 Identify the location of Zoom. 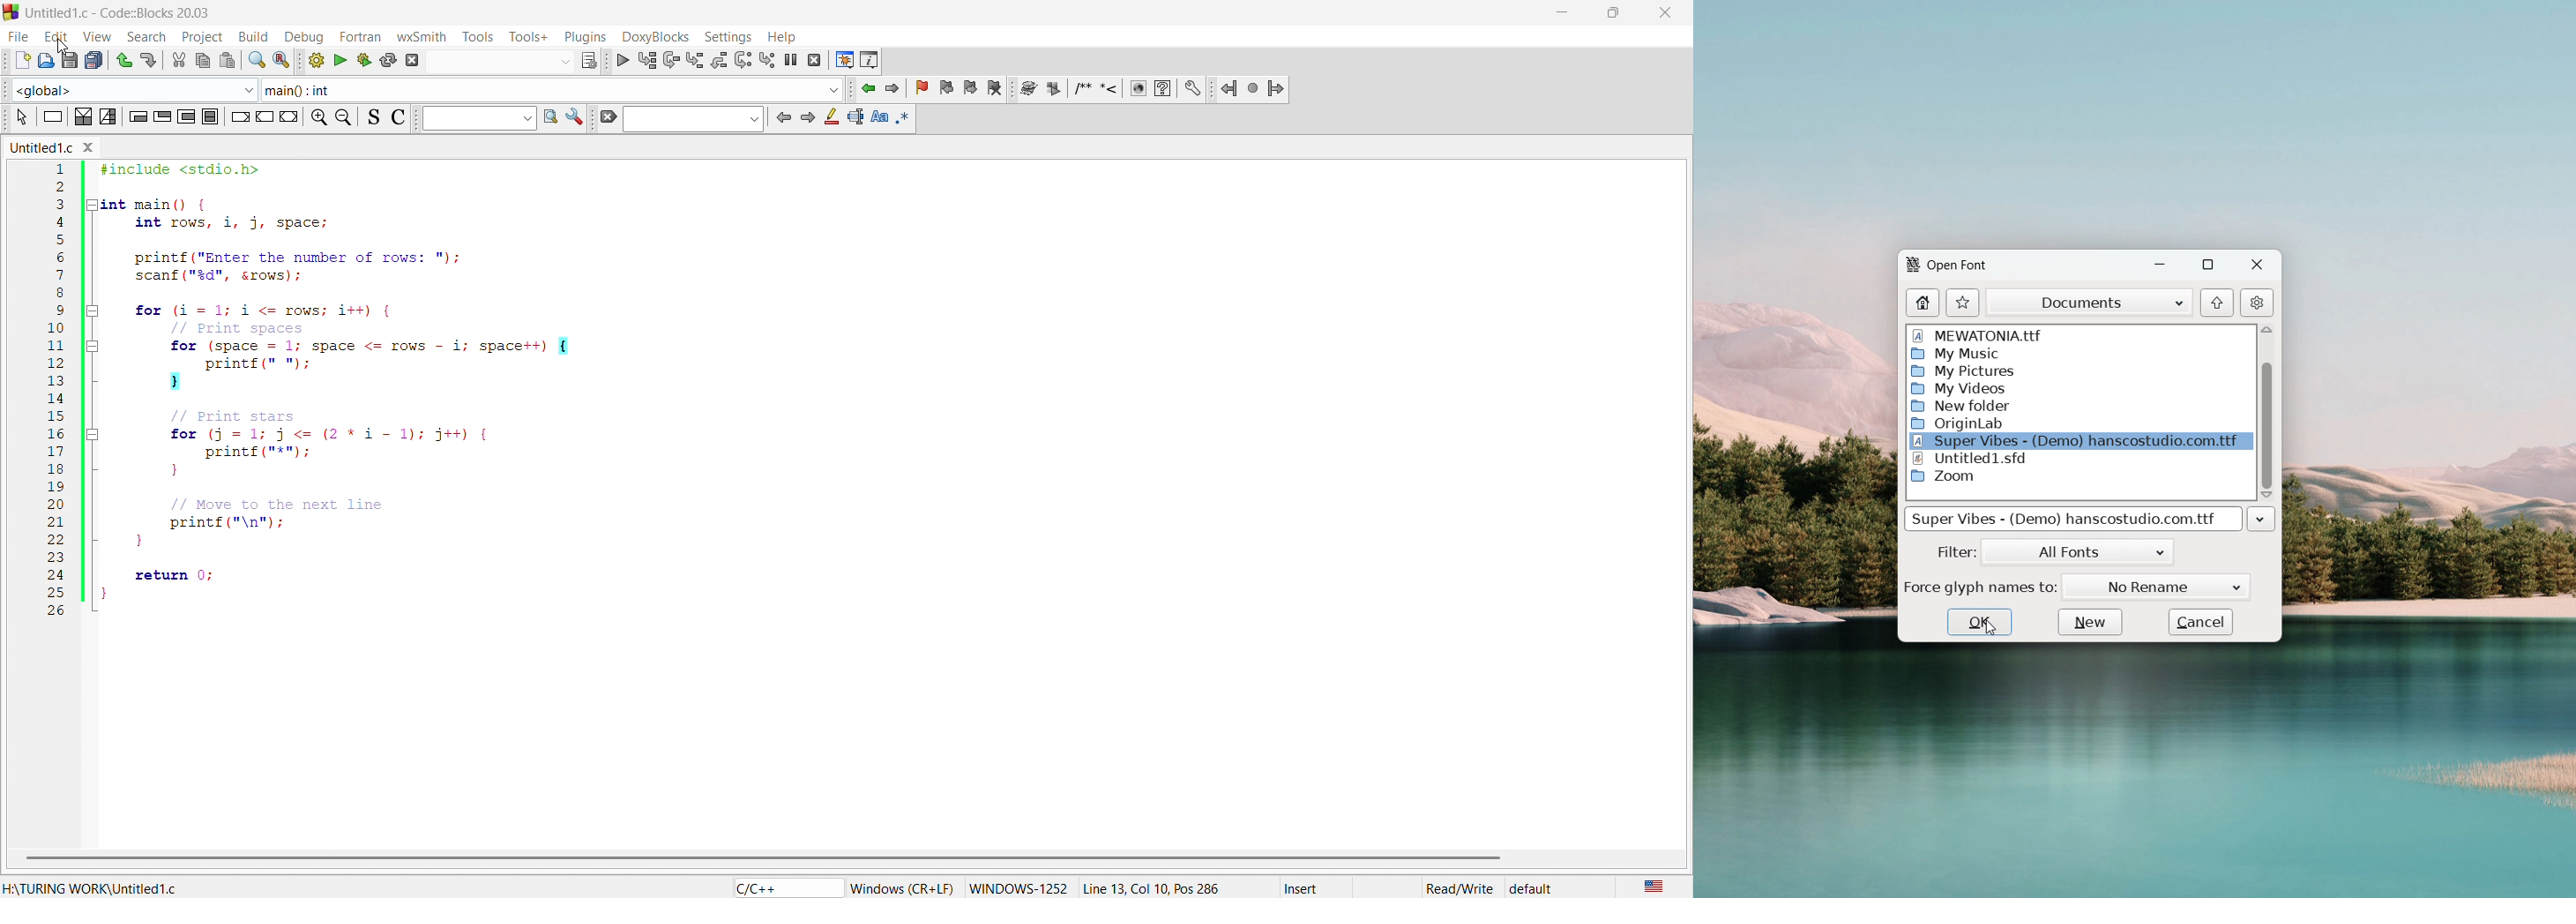
(1946, 481).